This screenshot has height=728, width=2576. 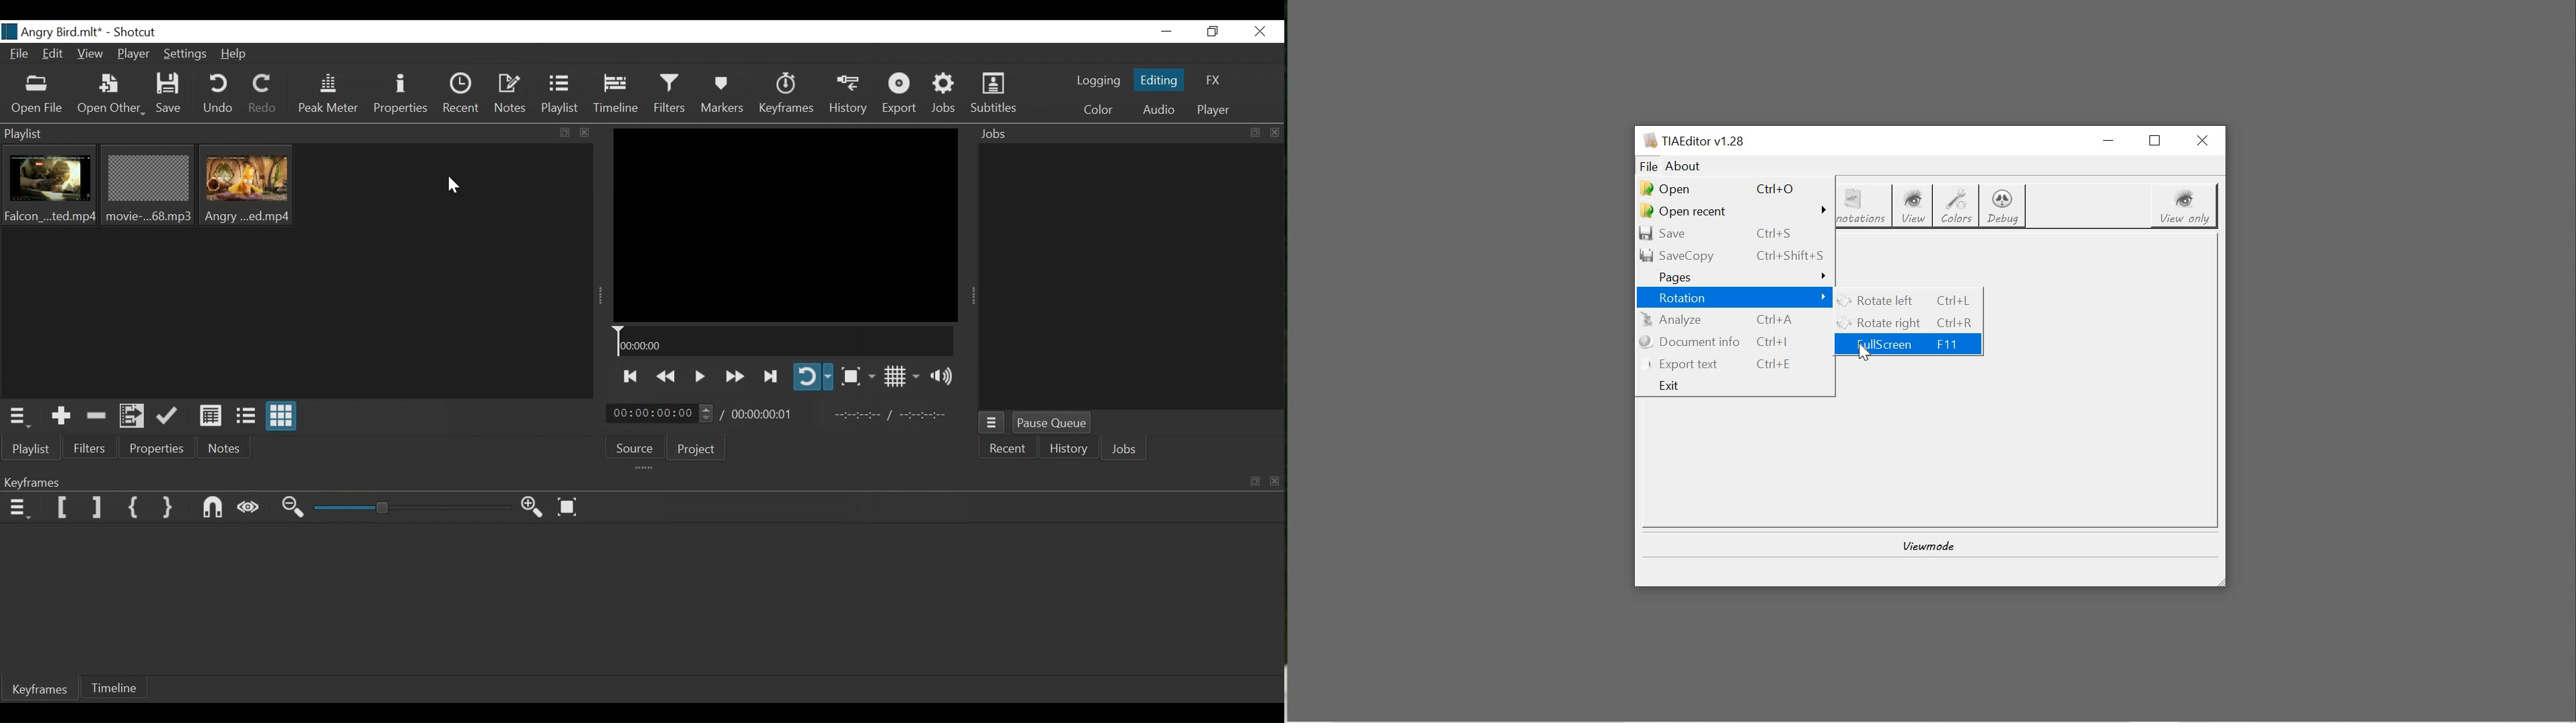 I want to click on Zoom Keyframe out, so click(x=296, y=509).